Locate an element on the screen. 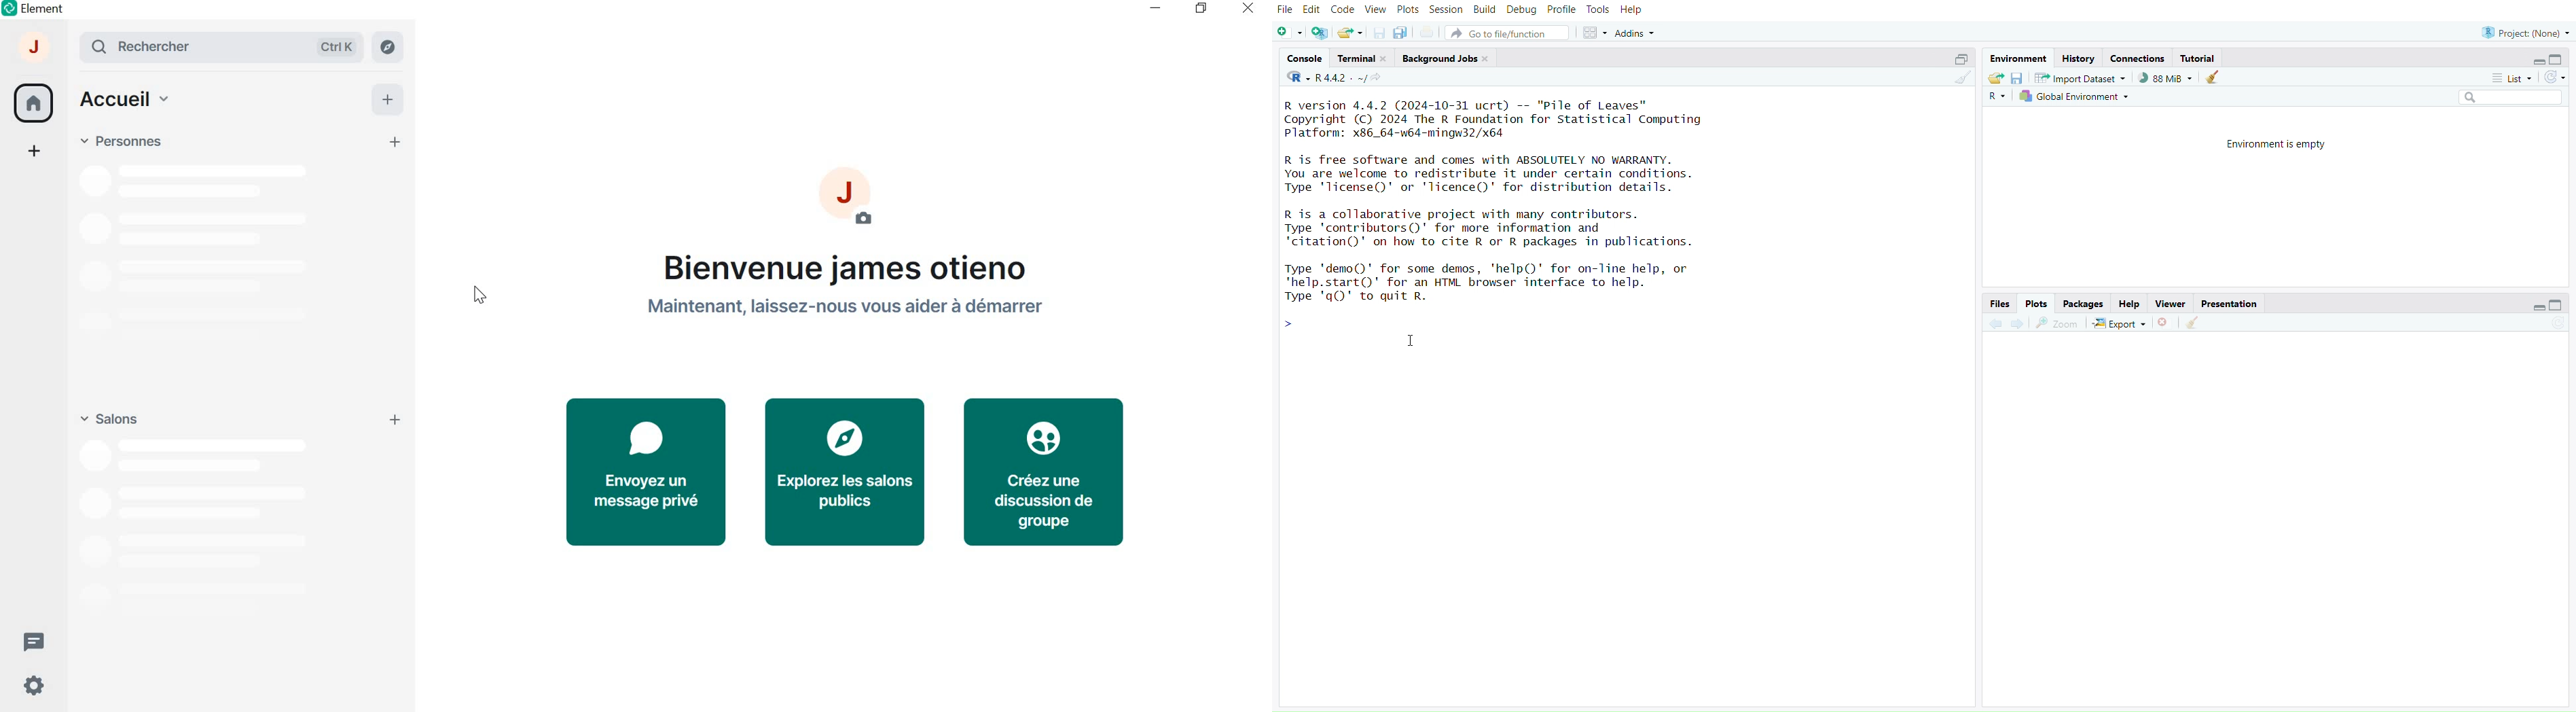 This screenshot has width=2576, height=728. save workspace is located at coordinates (2016, 79).